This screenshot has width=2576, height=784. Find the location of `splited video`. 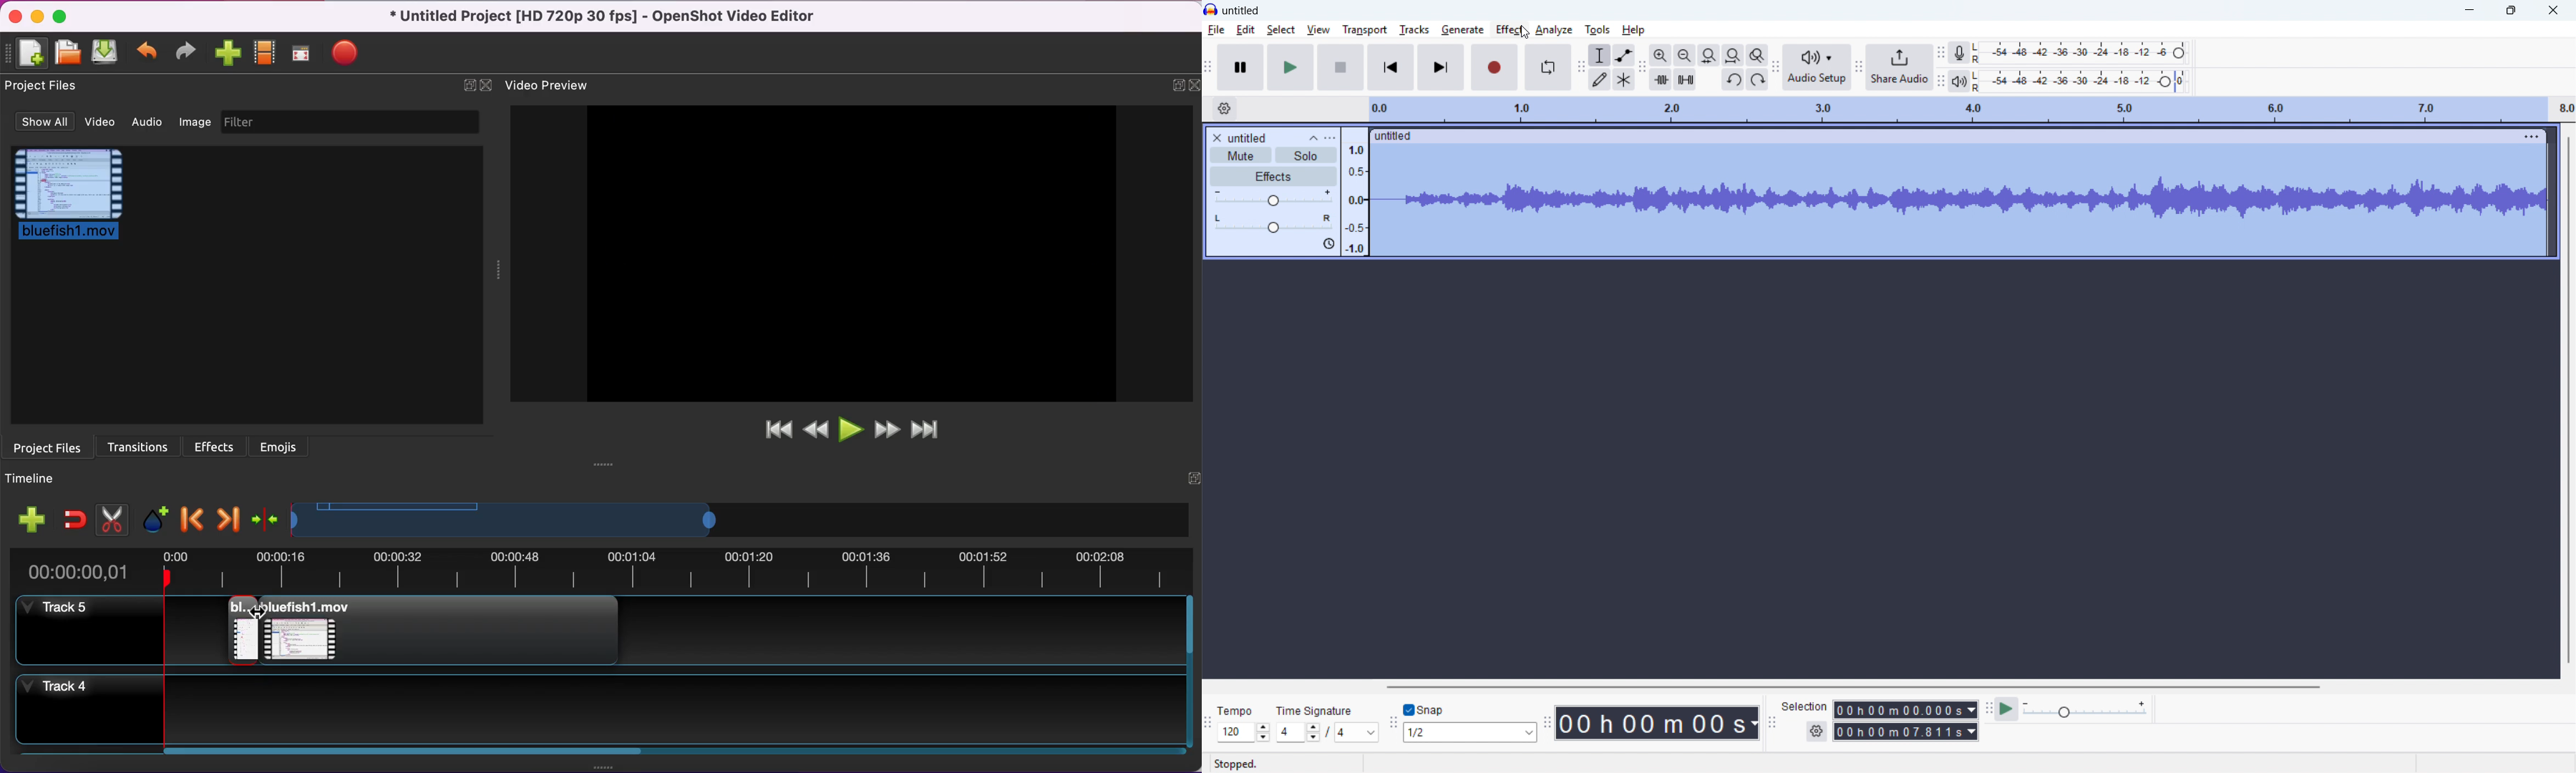

splited video is located at coordinates (420, 628).